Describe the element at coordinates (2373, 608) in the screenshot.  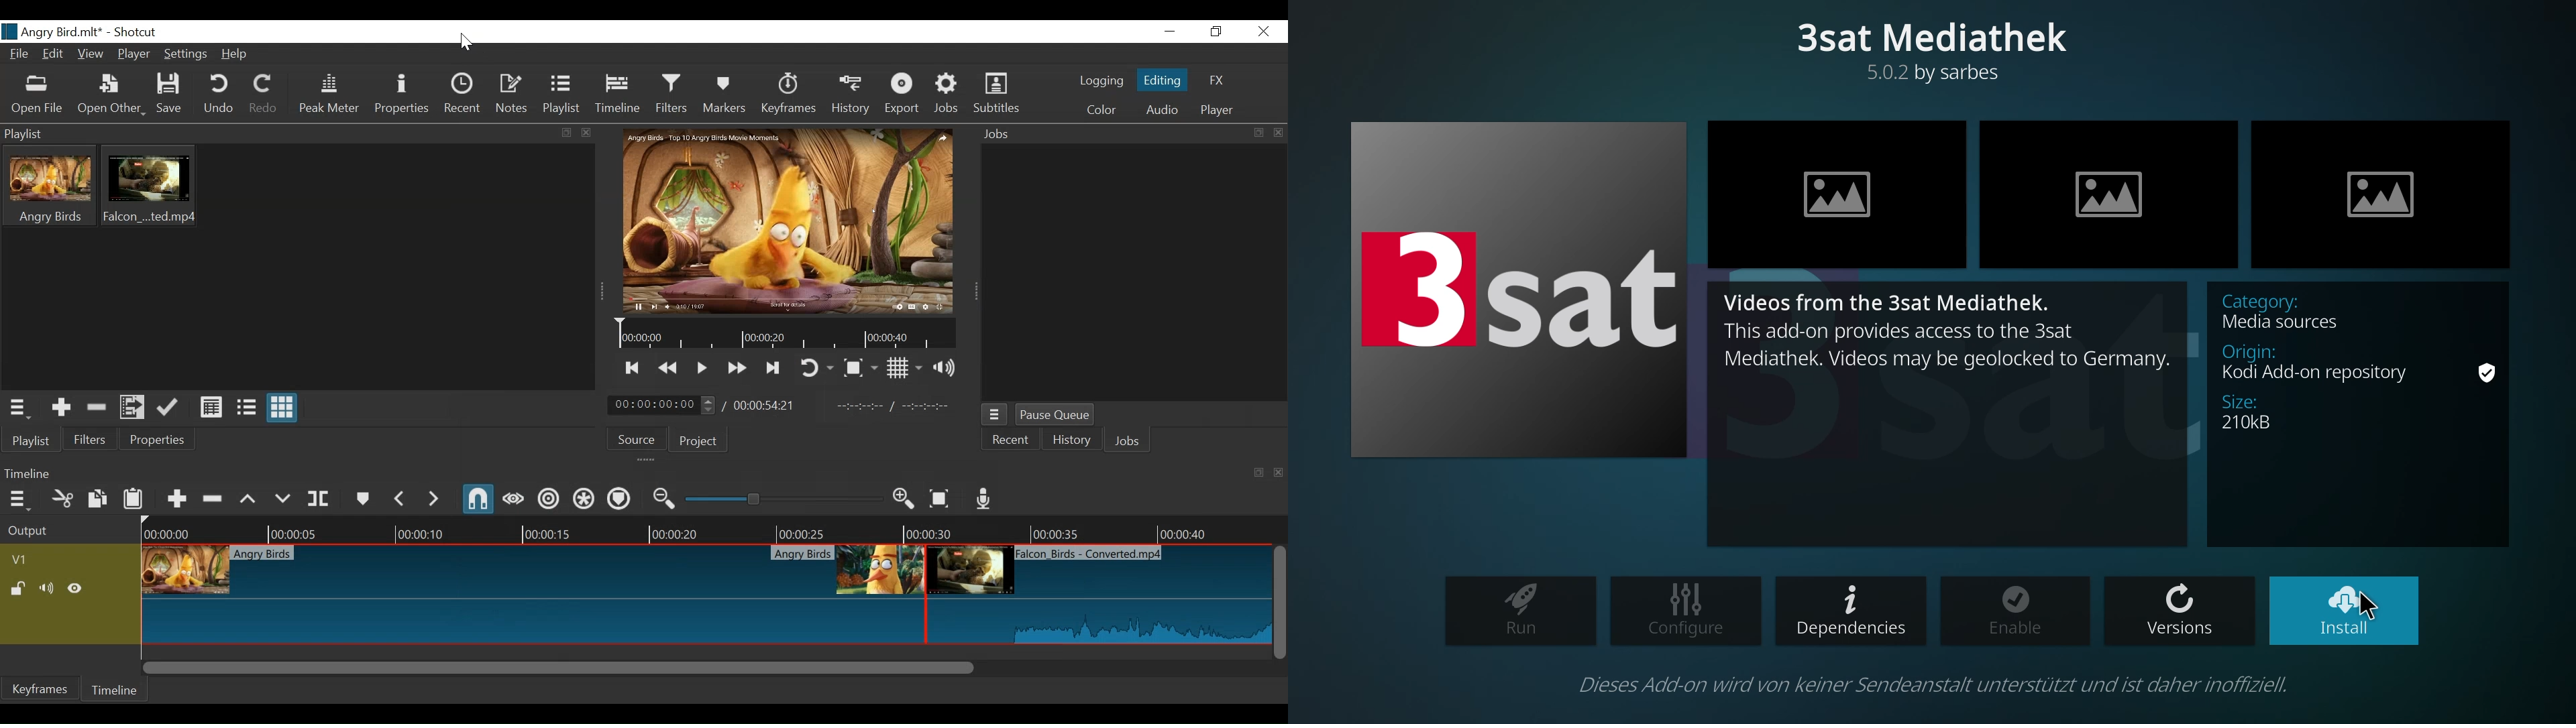
I see `cursor` at that location.